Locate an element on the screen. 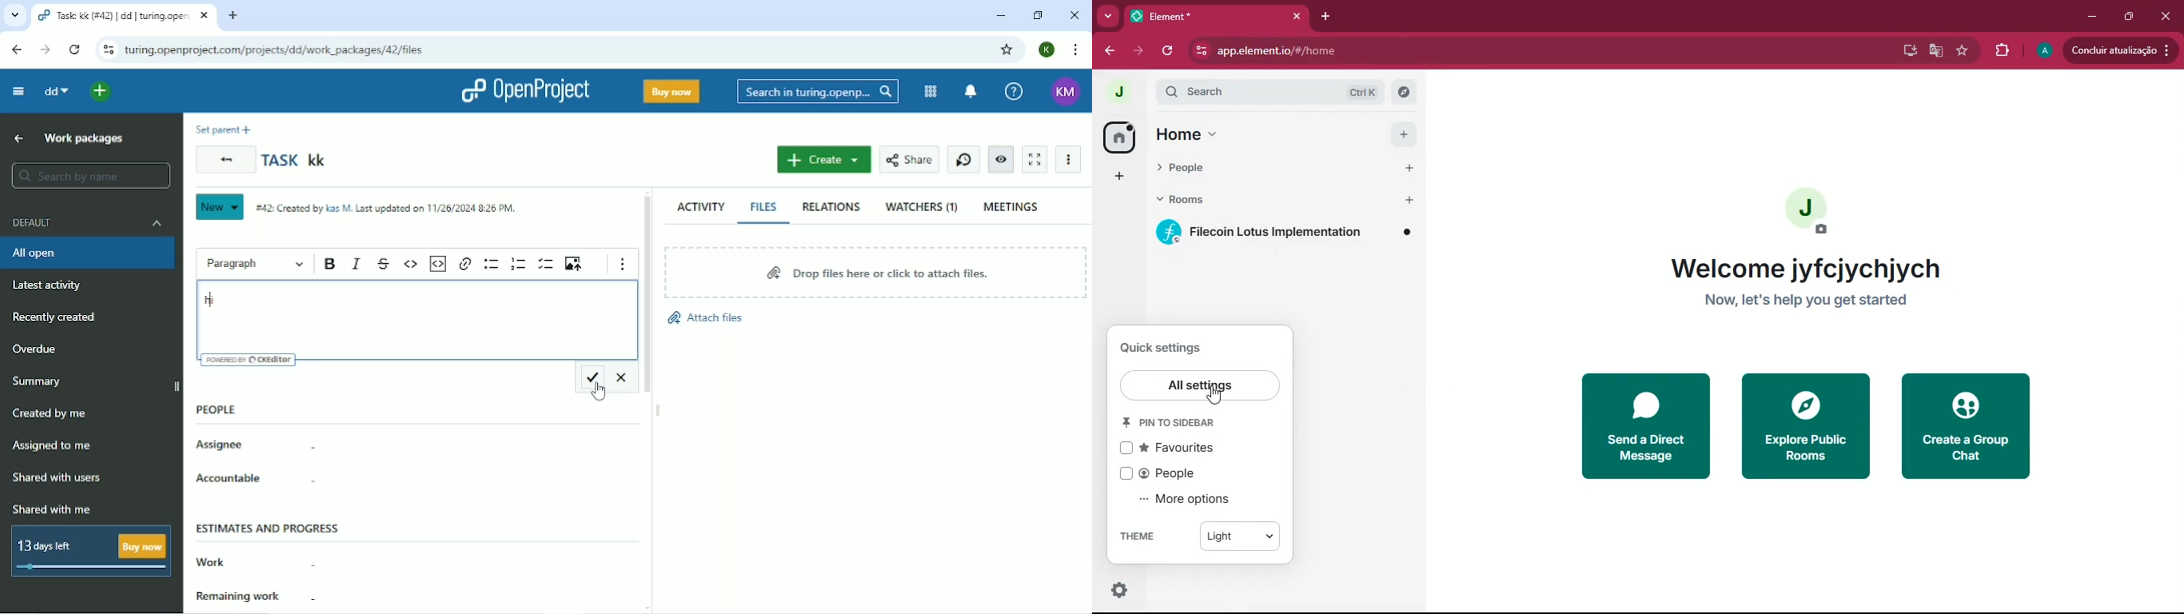  Shared with users is located at coordinates (57, 478).